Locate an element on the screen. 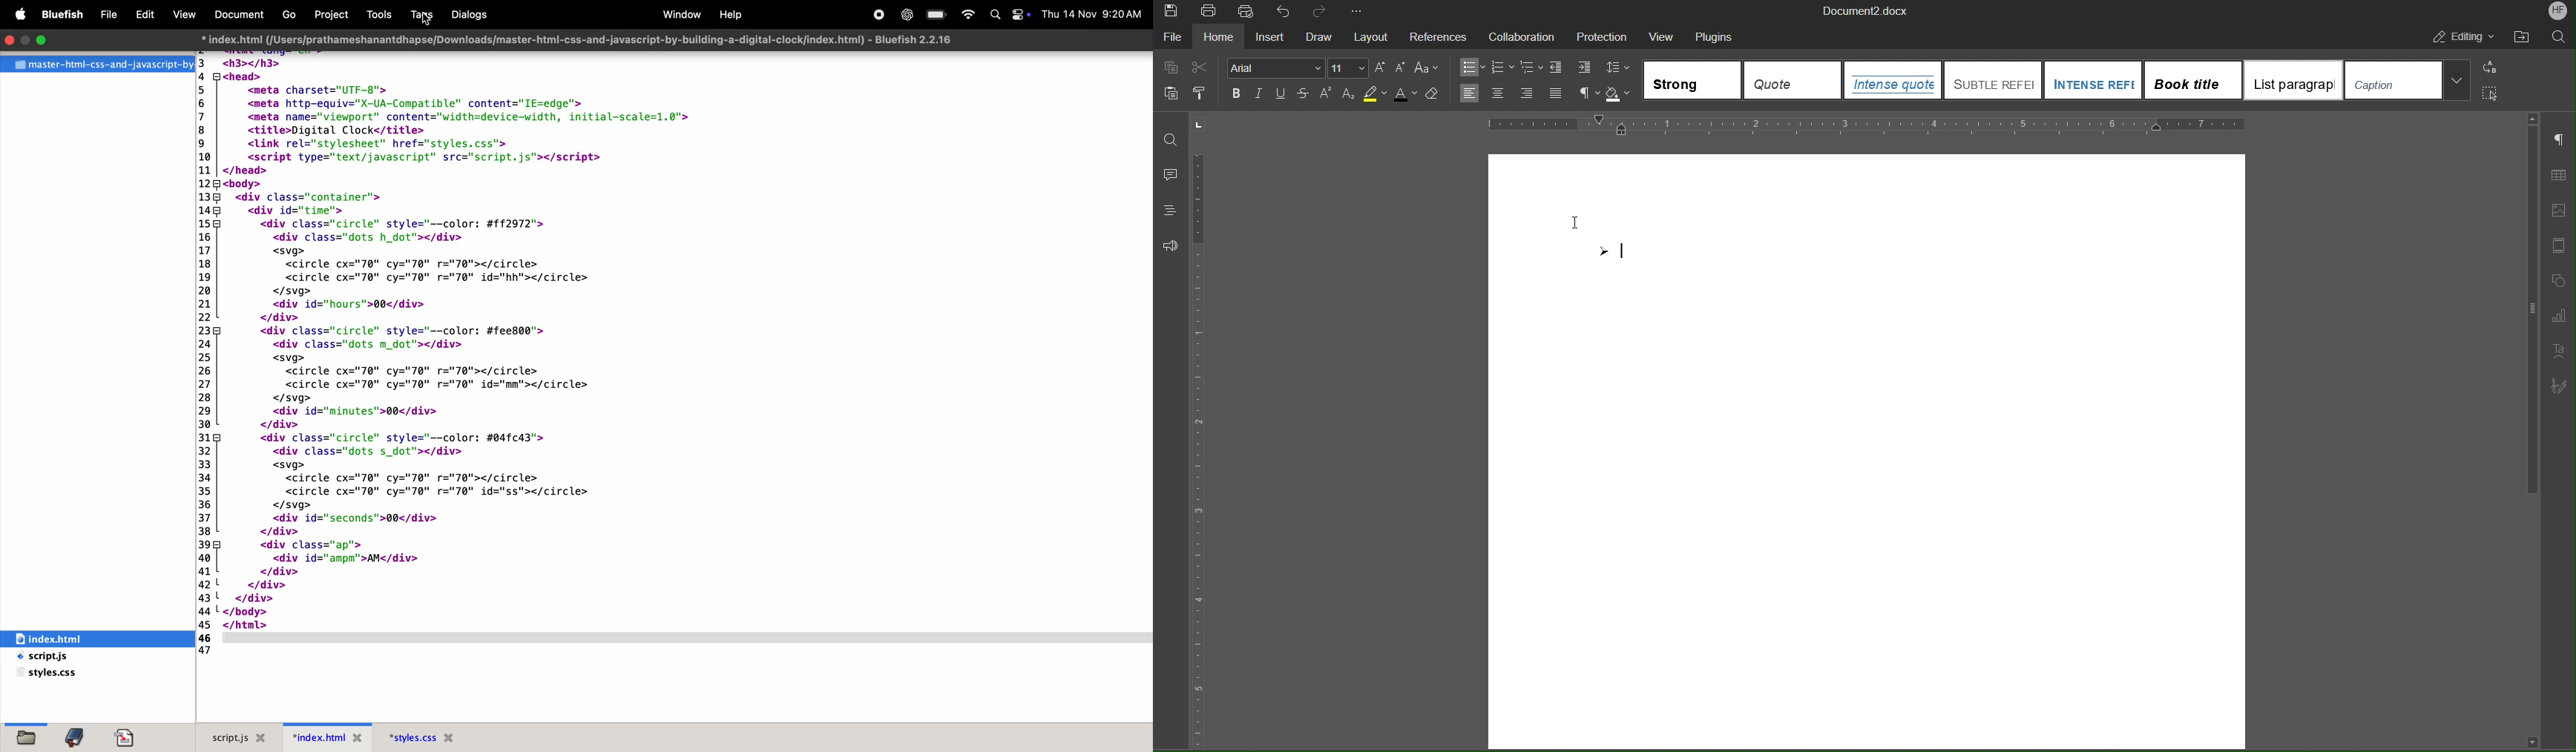 This screenshot has height=756, width=2576. Underline is located at coordinates (1282, 95).